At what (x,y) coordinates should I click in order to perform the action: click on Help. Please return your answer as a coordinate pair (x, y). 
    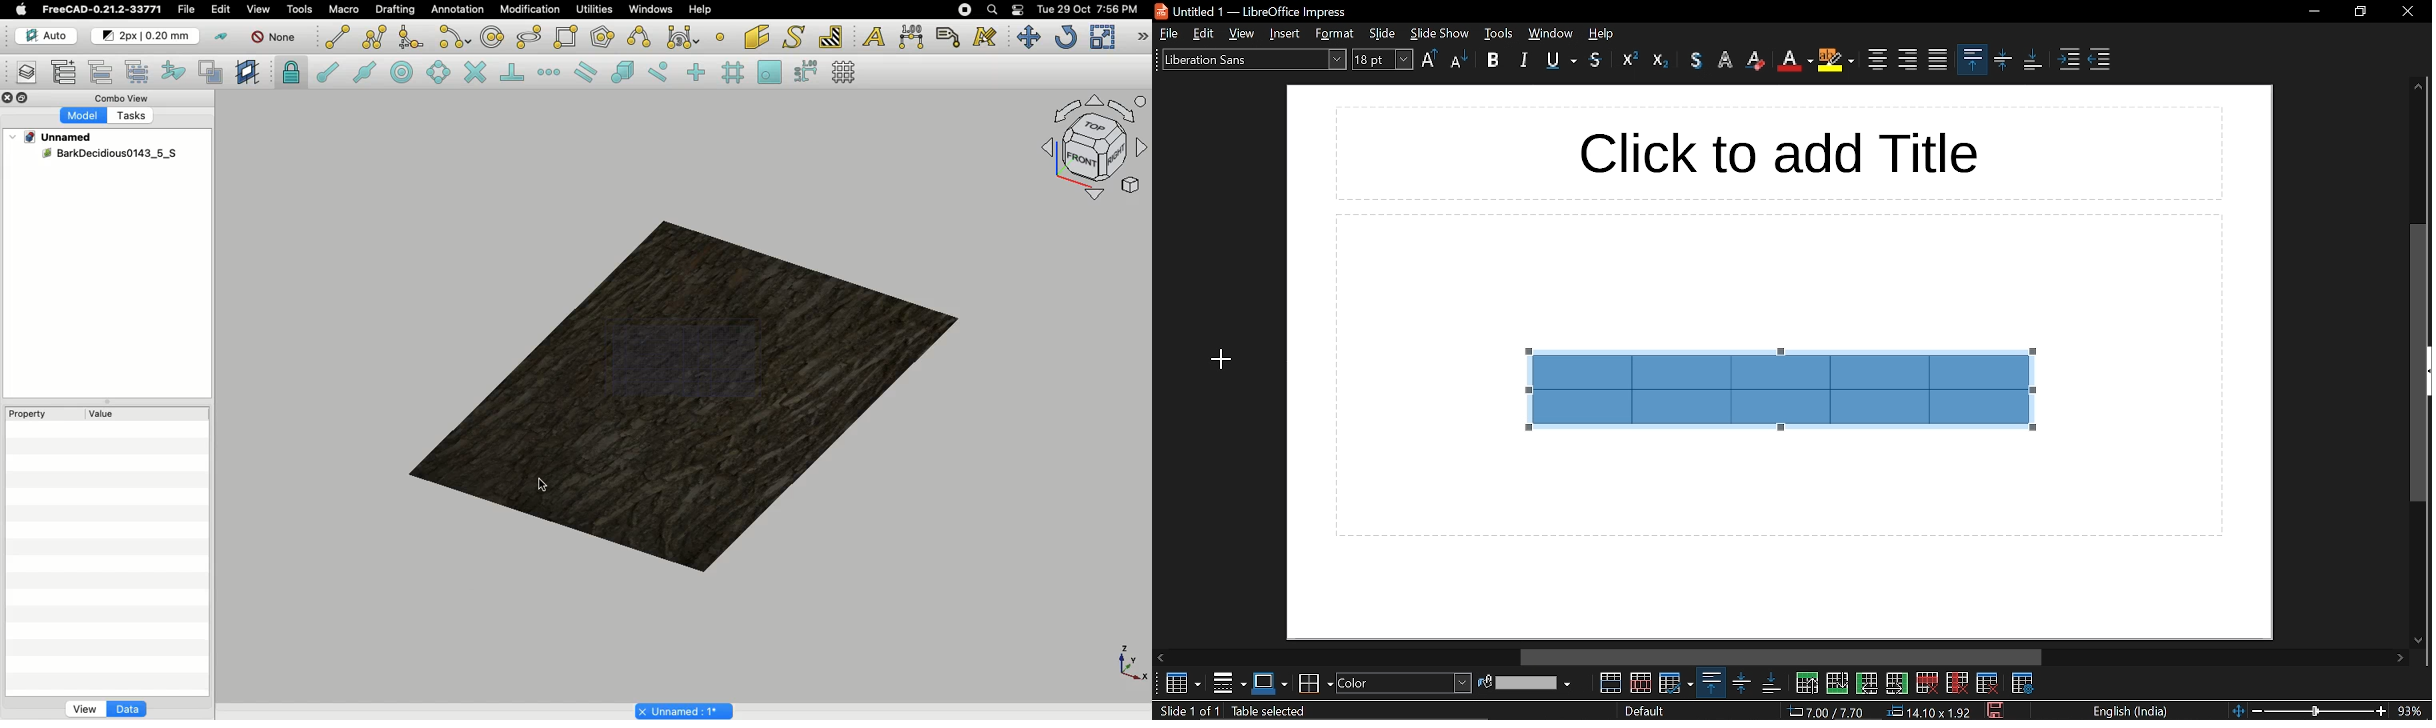
    Looking at the image, I should click on (703, 10).